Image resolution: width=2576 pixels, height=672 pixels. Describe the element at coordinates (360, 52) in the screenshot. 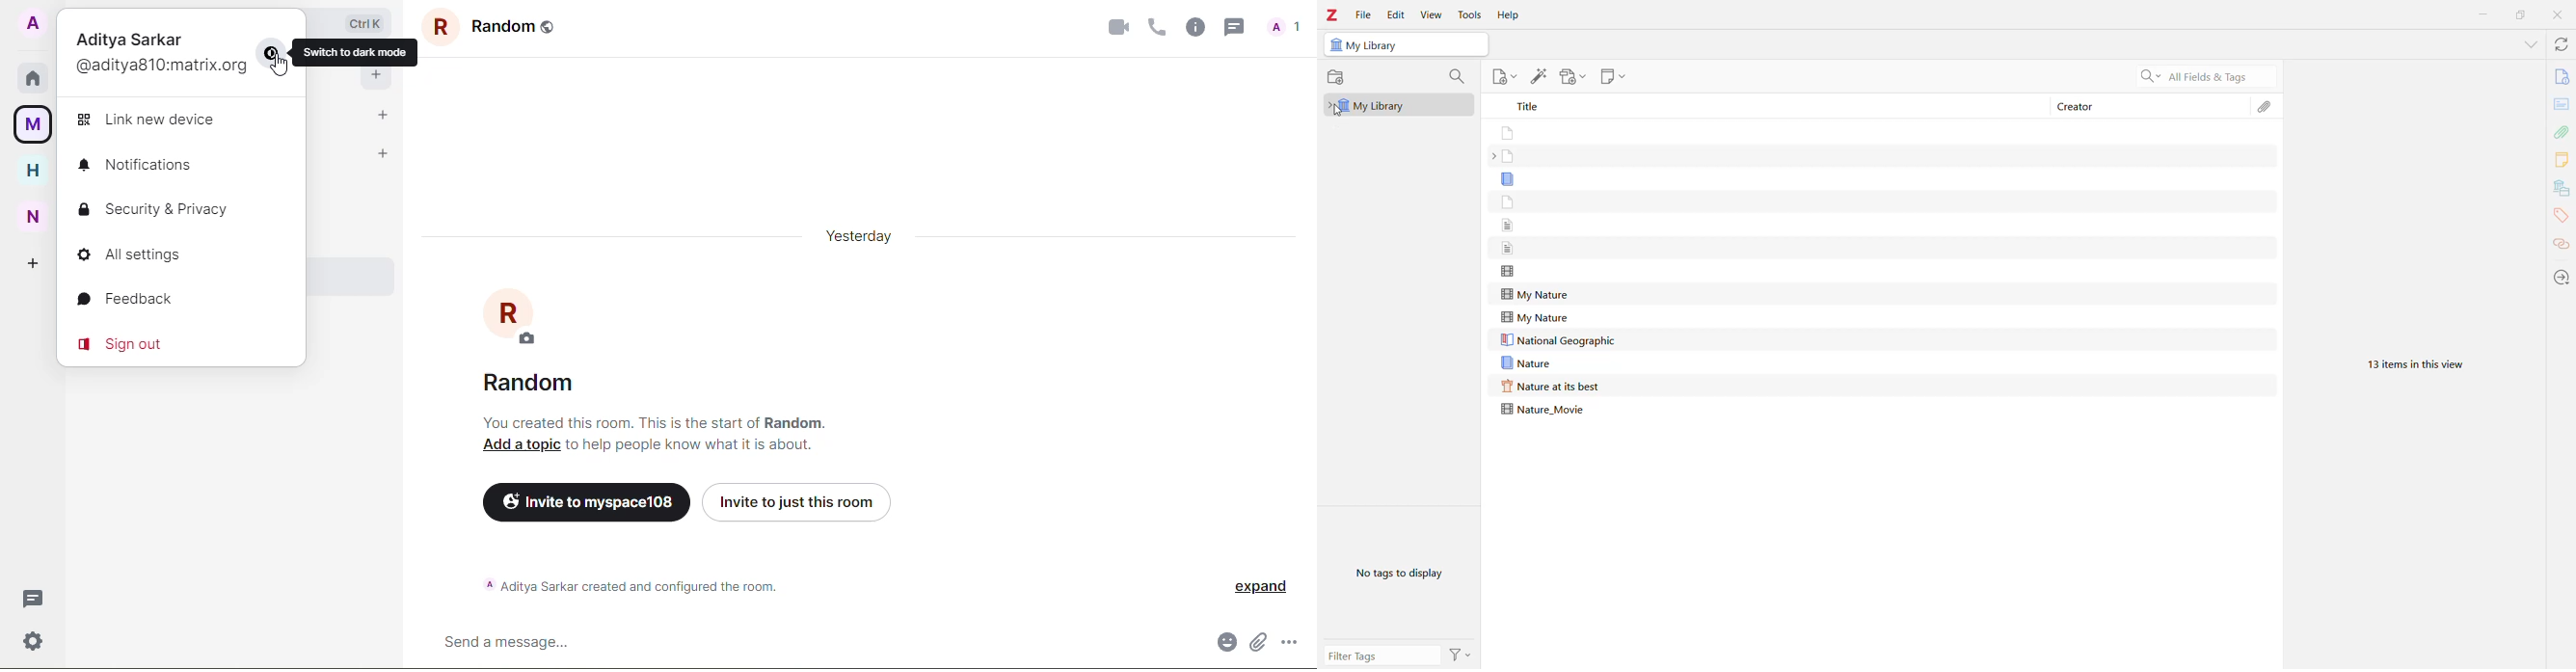

I see `switch to dark` at that location.